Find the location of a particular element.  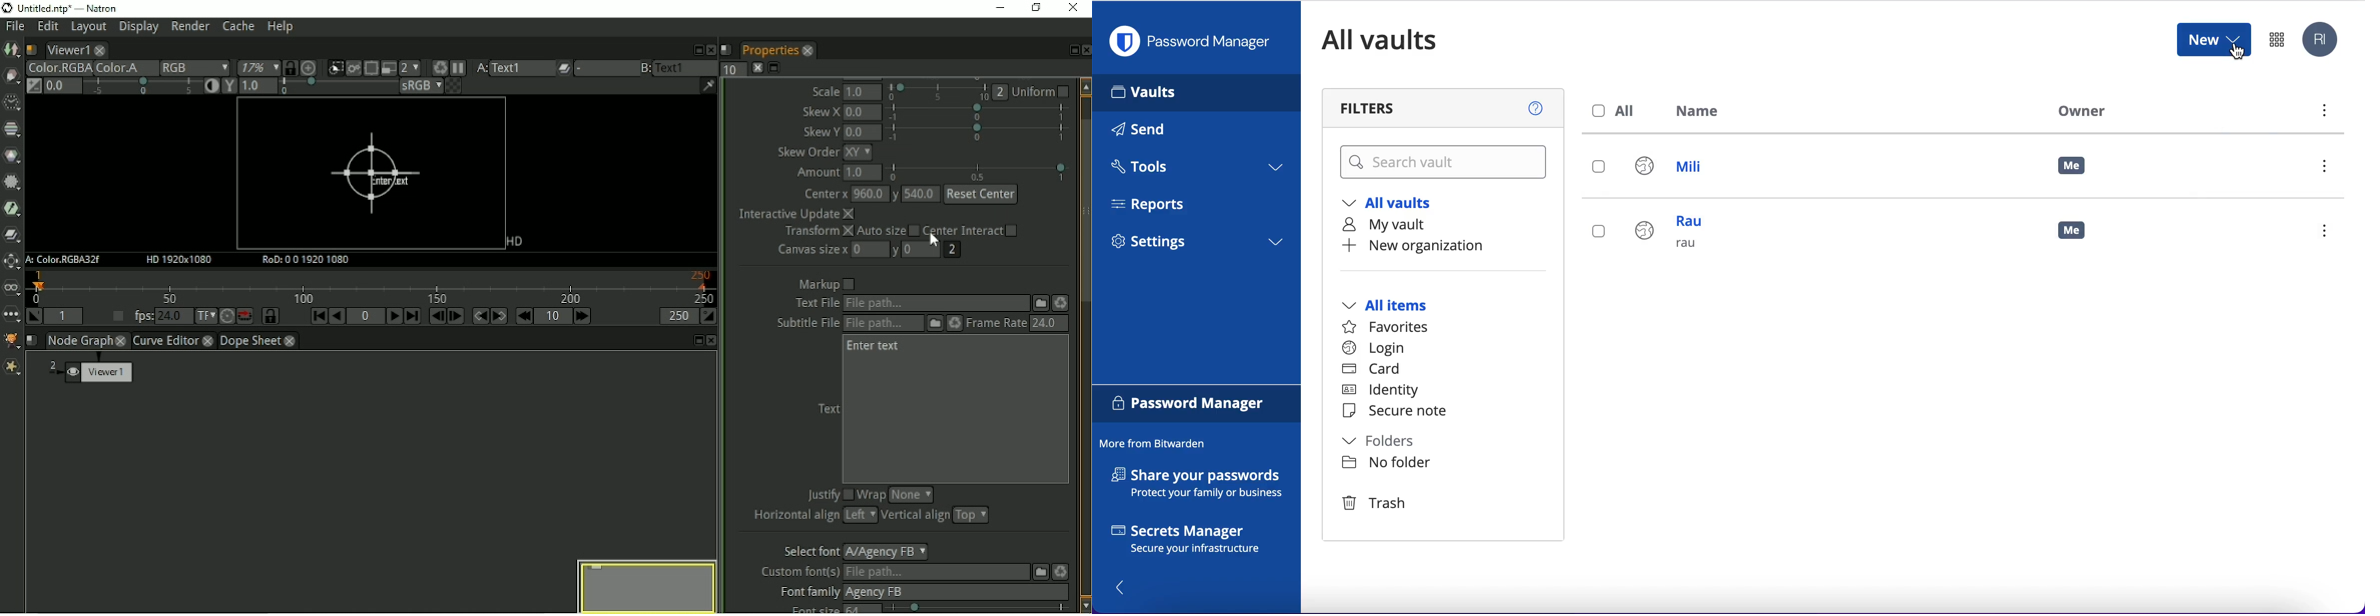

tools is located at coordinates (1195, 170).